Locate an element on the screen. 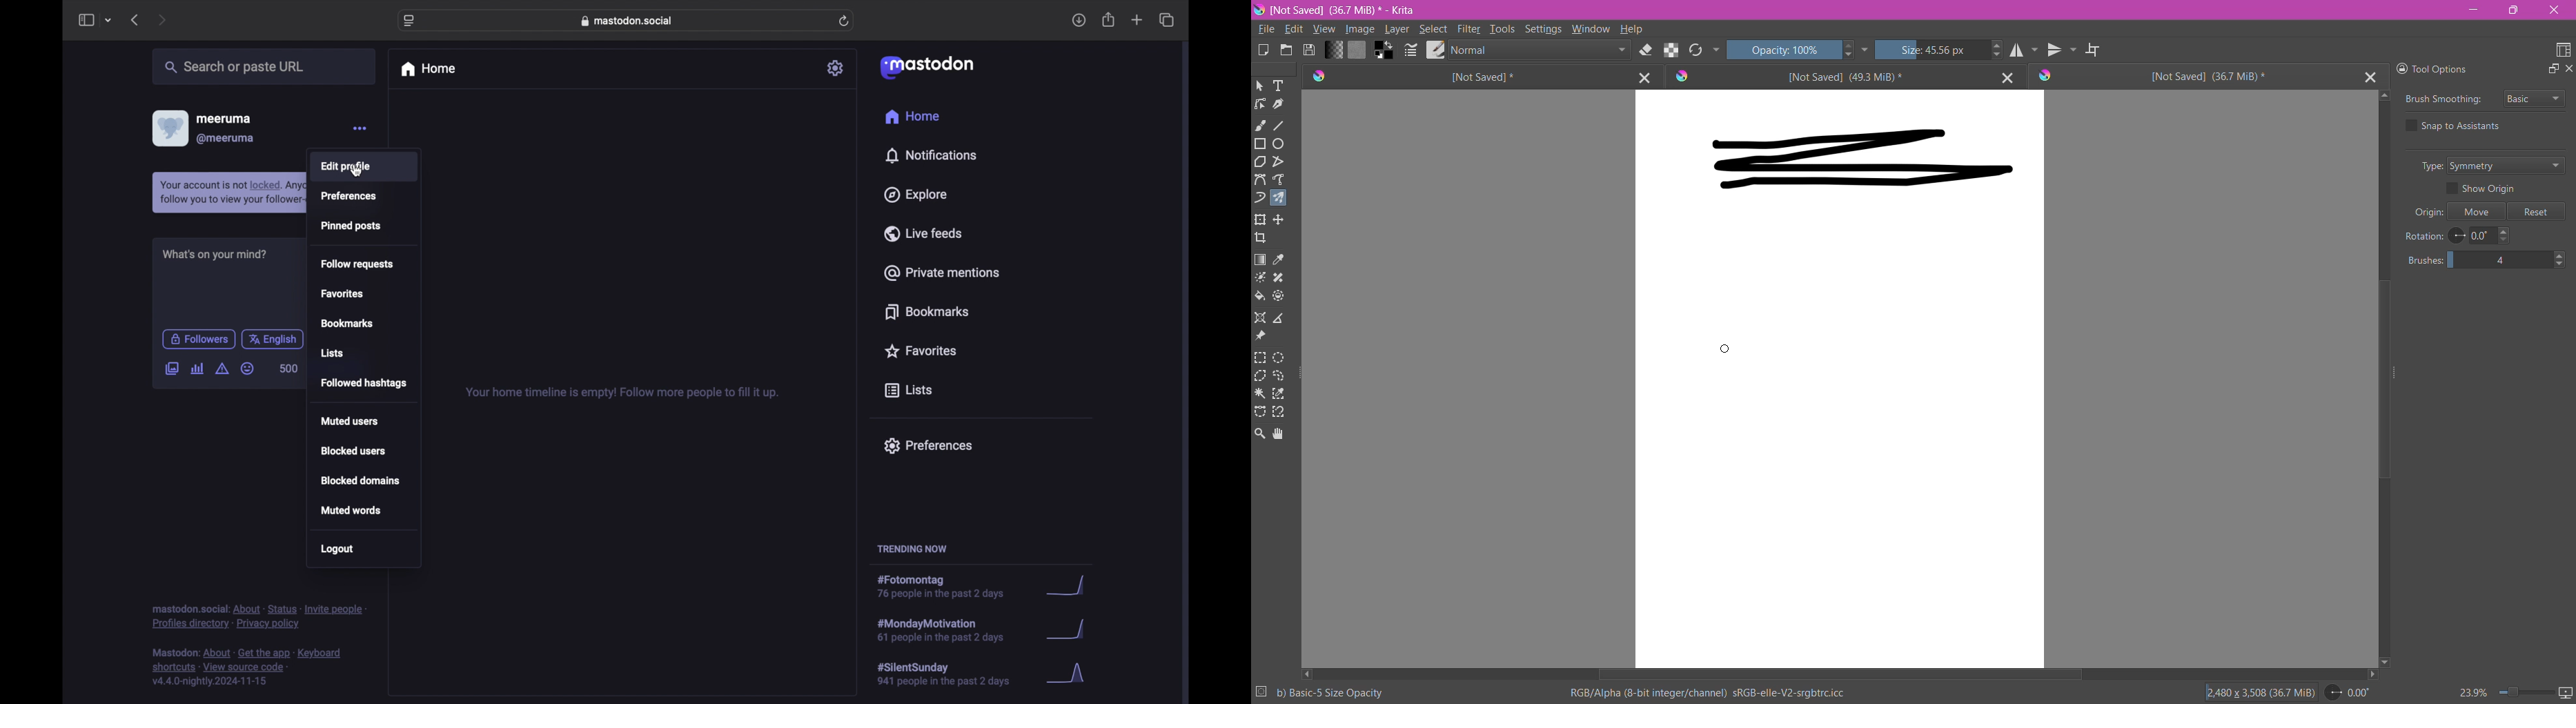 Image resolution: width=2576 pixels, height=728 pixels. pinned posts is located at coordinates (351, 226).